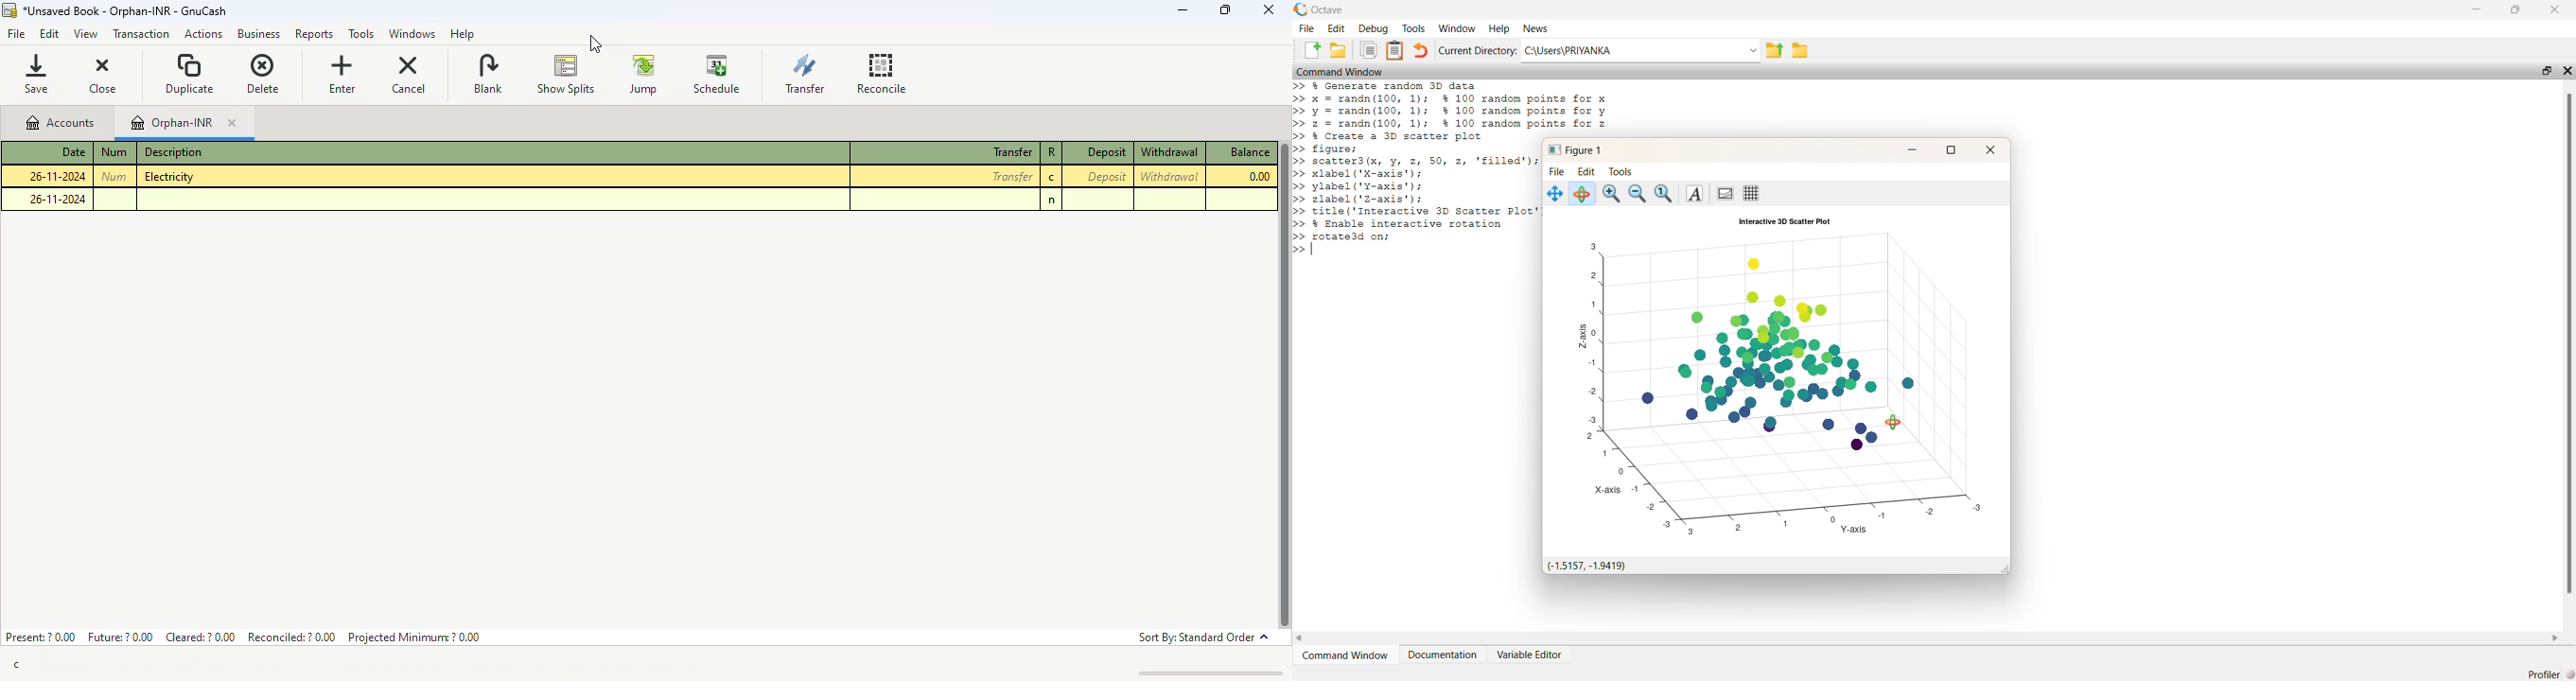 The image size is (2576, 700). What do you see at coordinates (342, 74) in the screenshot?
I see `enter` at bounding box center [342, 74].